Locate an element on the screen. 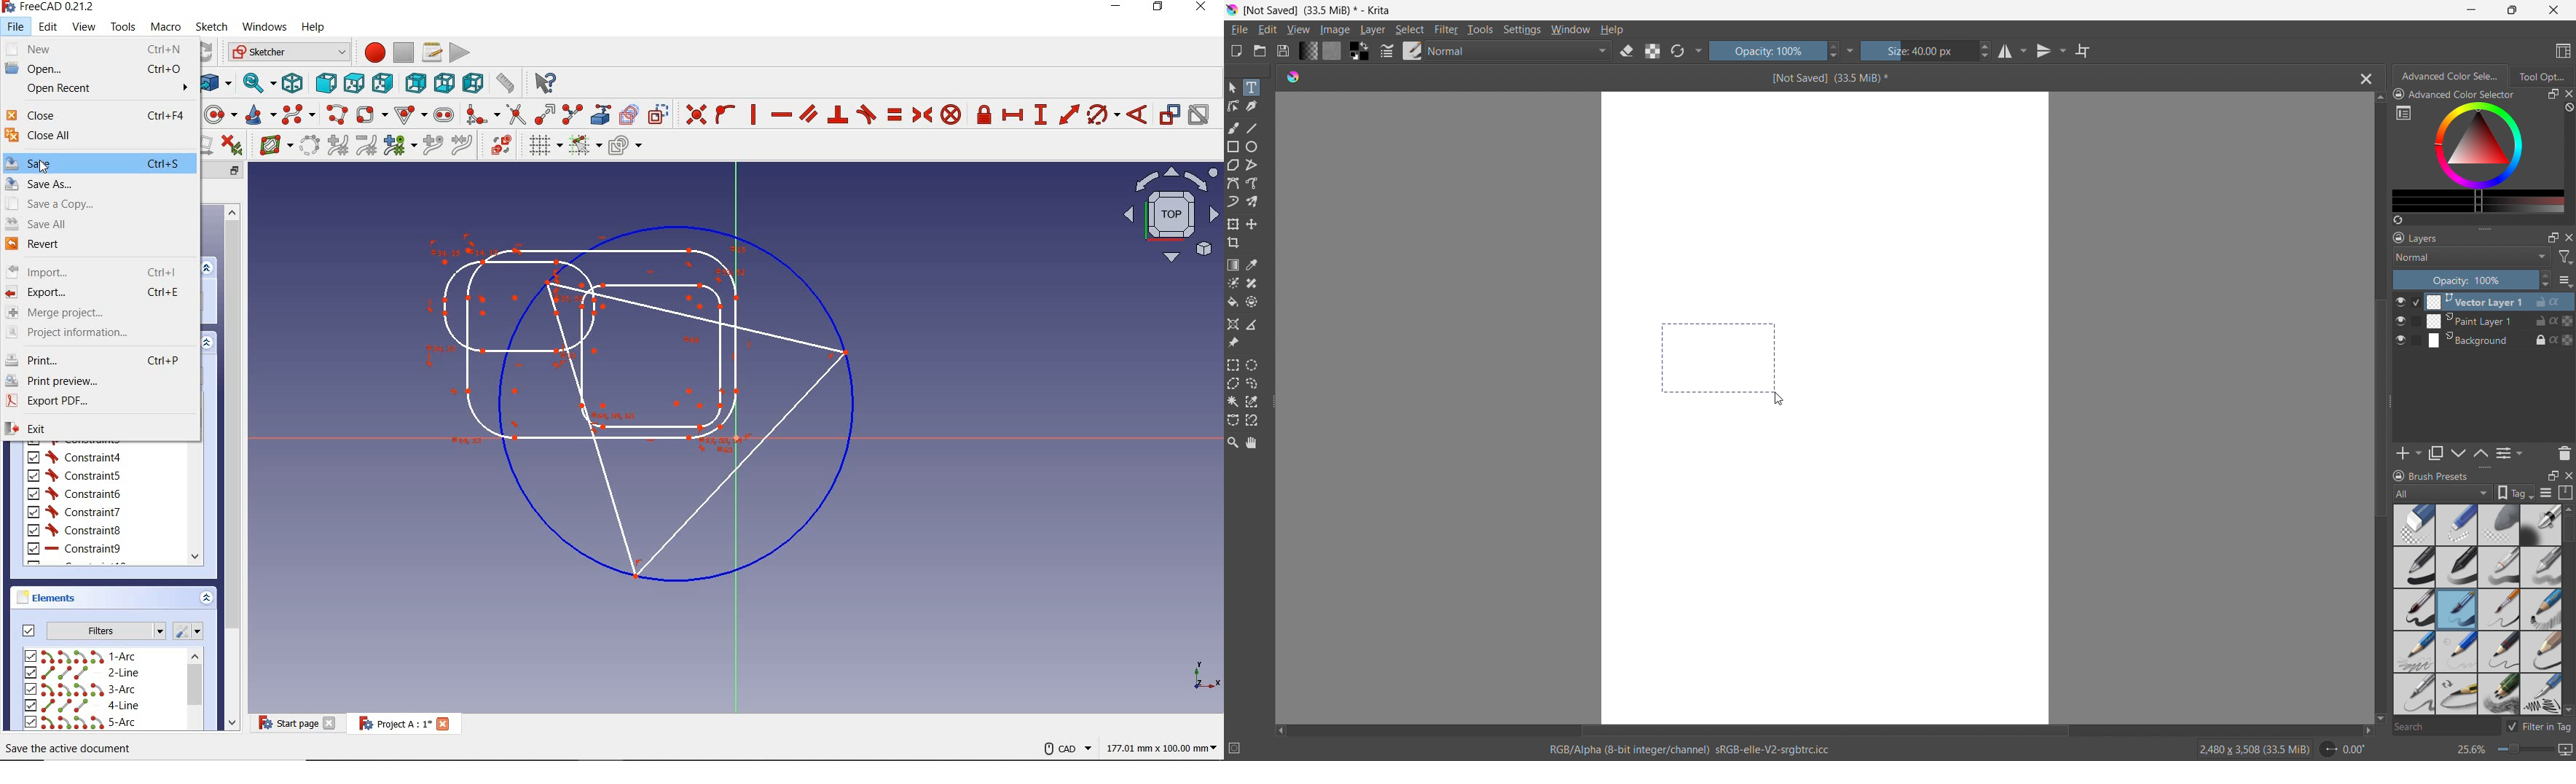 The image size is (2576, 784). close is located at coordinates (2568, 474).